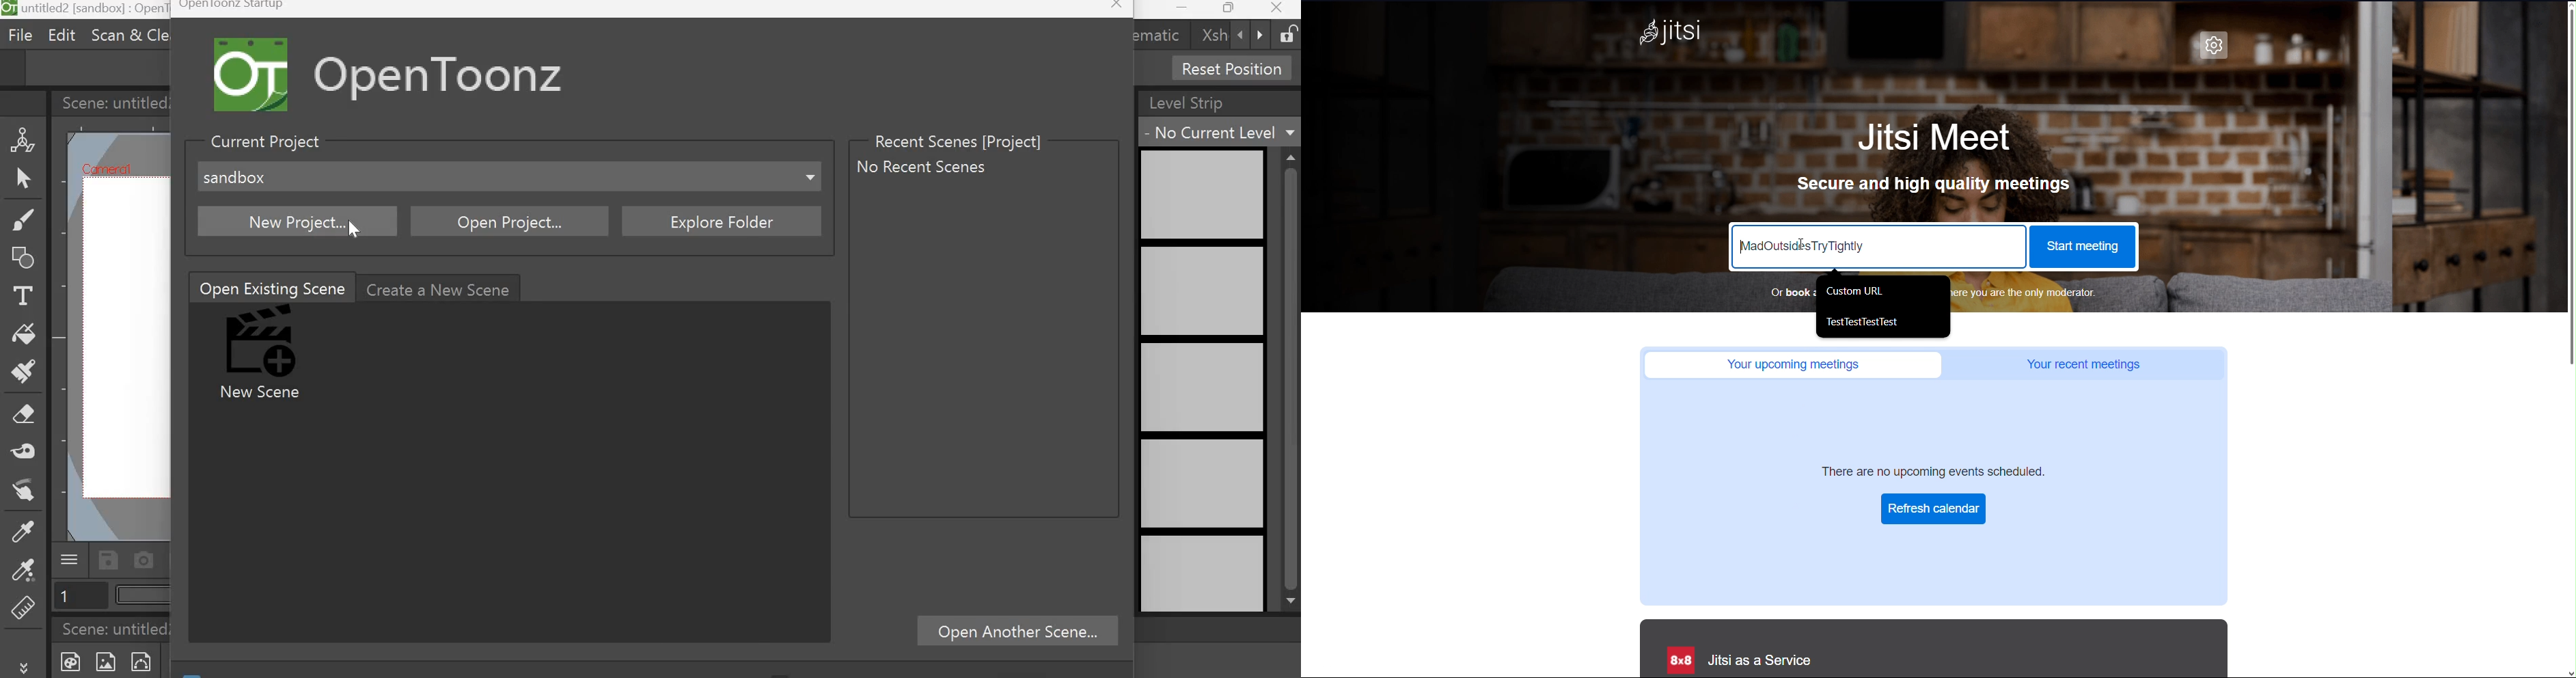  I want to click on Animate Tool, so click(24, 138).